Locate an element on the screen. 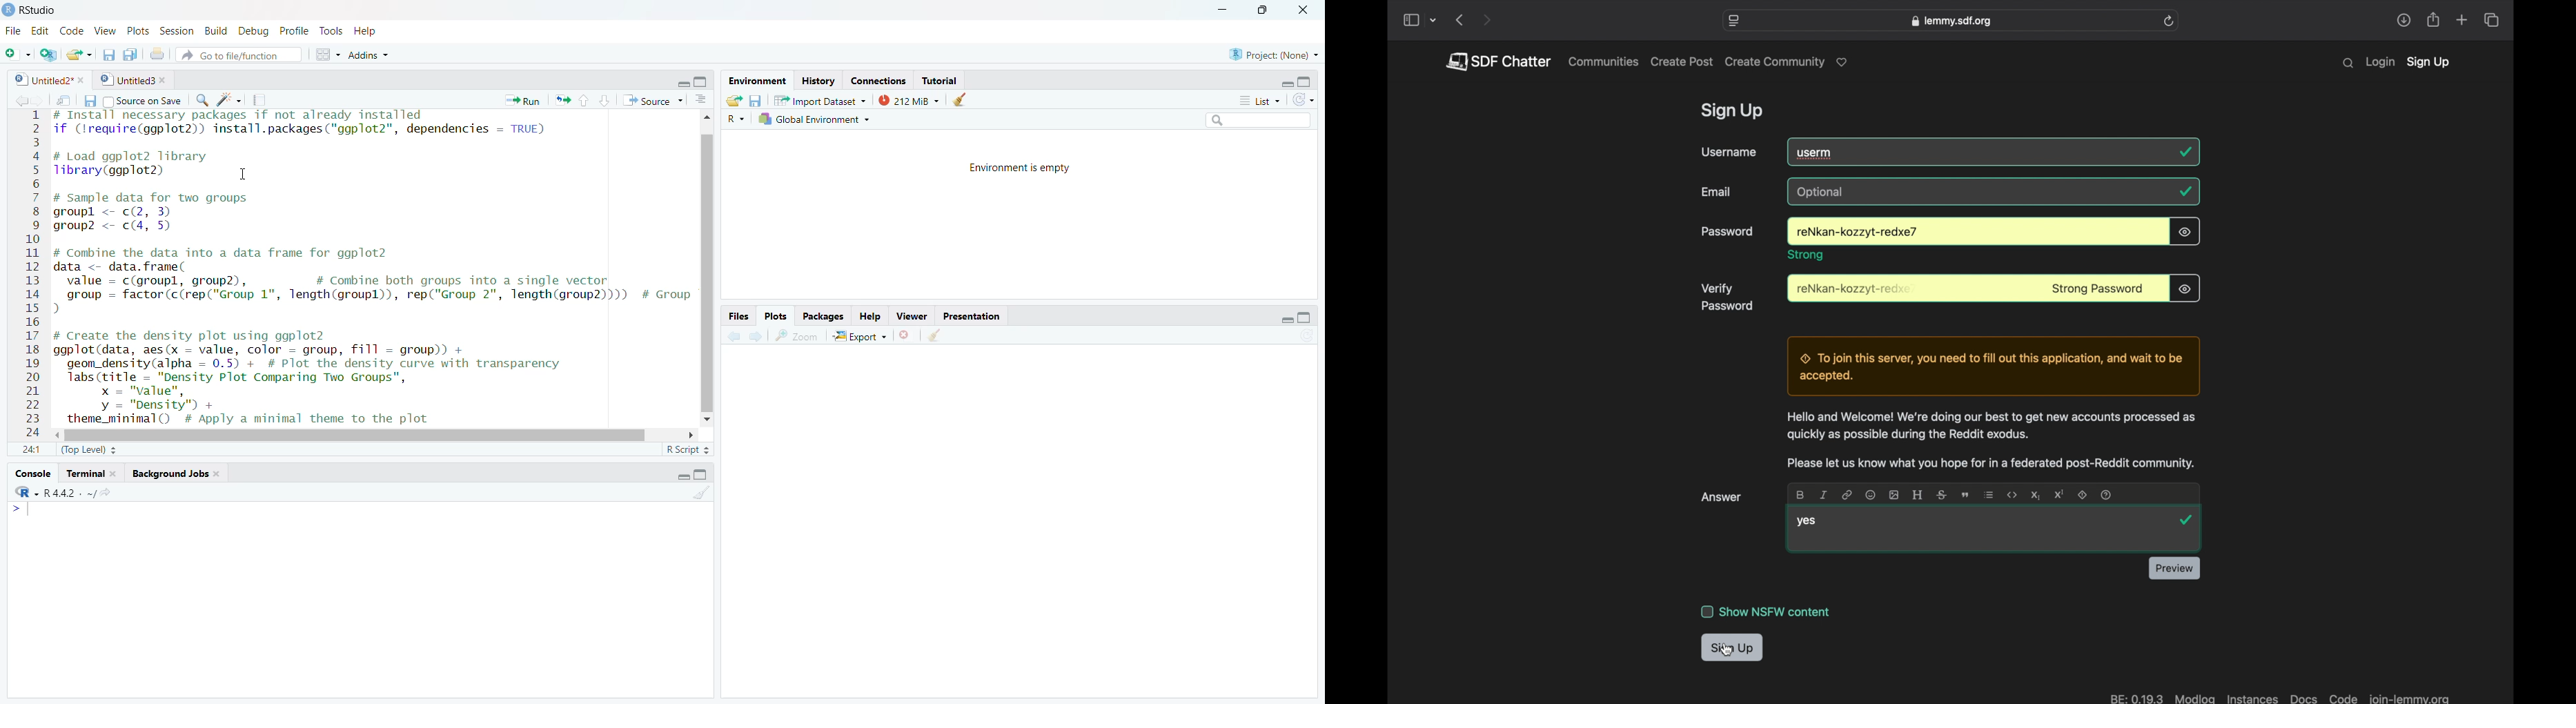  tools is located at coordinates (331, 32).